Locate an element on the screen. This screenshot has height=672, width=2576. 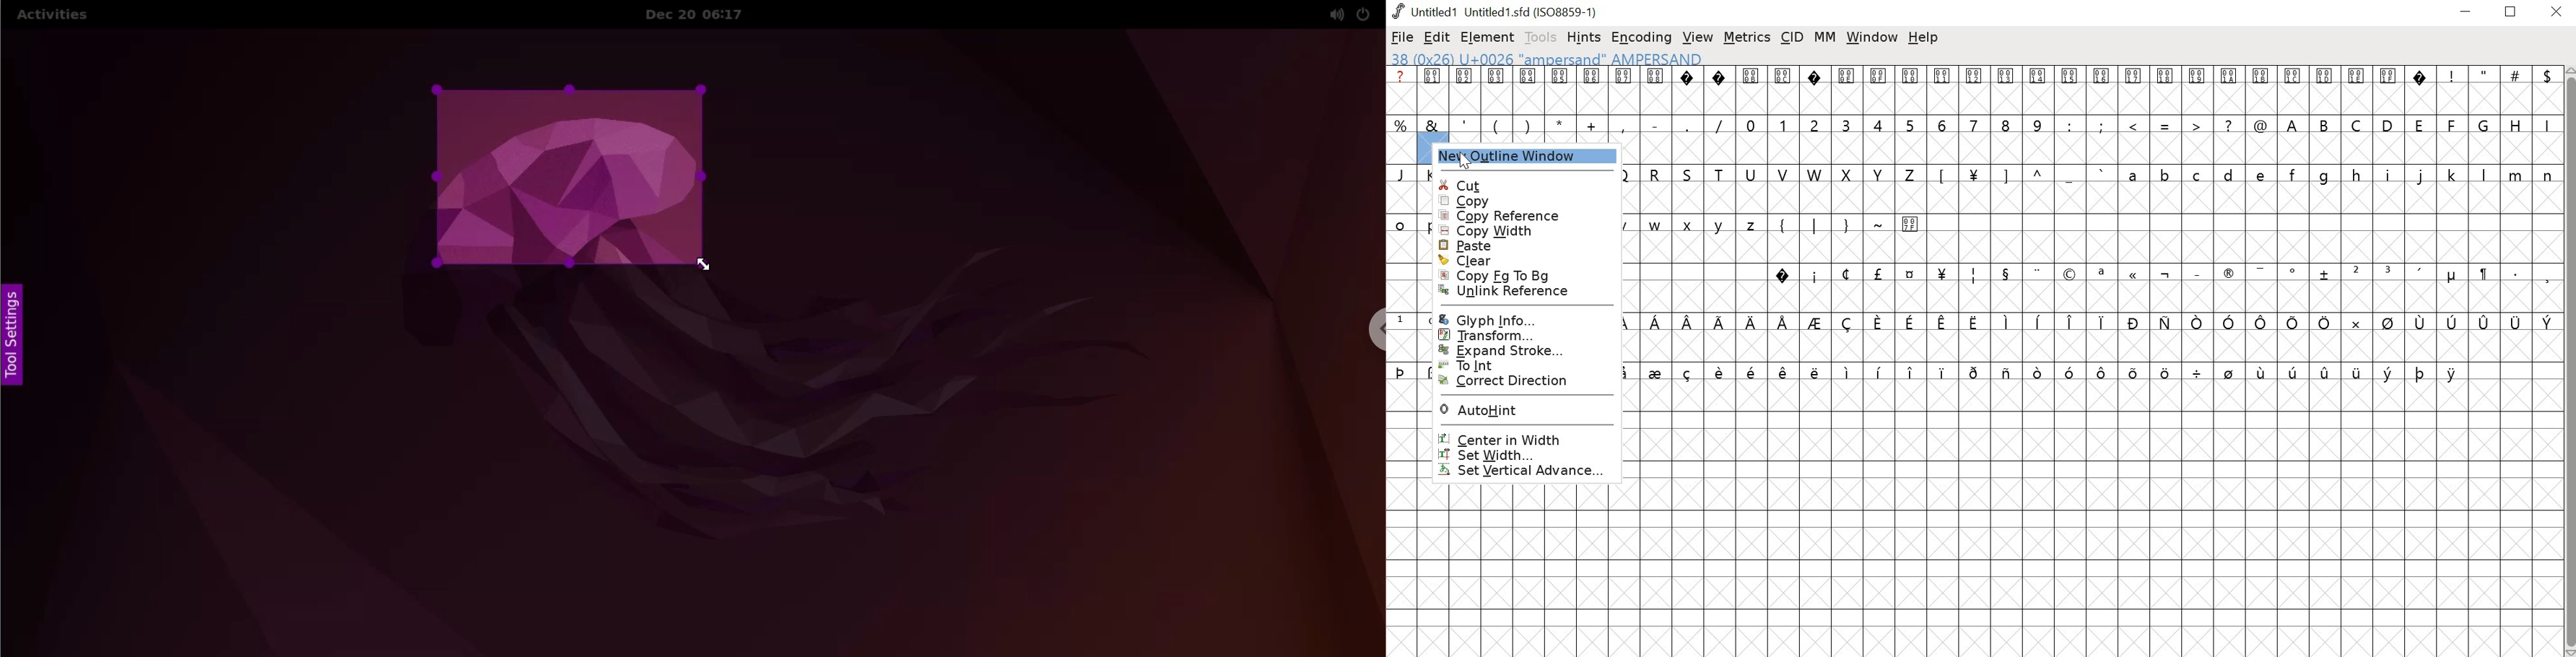
0003 is located at coordinates (1497, 90).